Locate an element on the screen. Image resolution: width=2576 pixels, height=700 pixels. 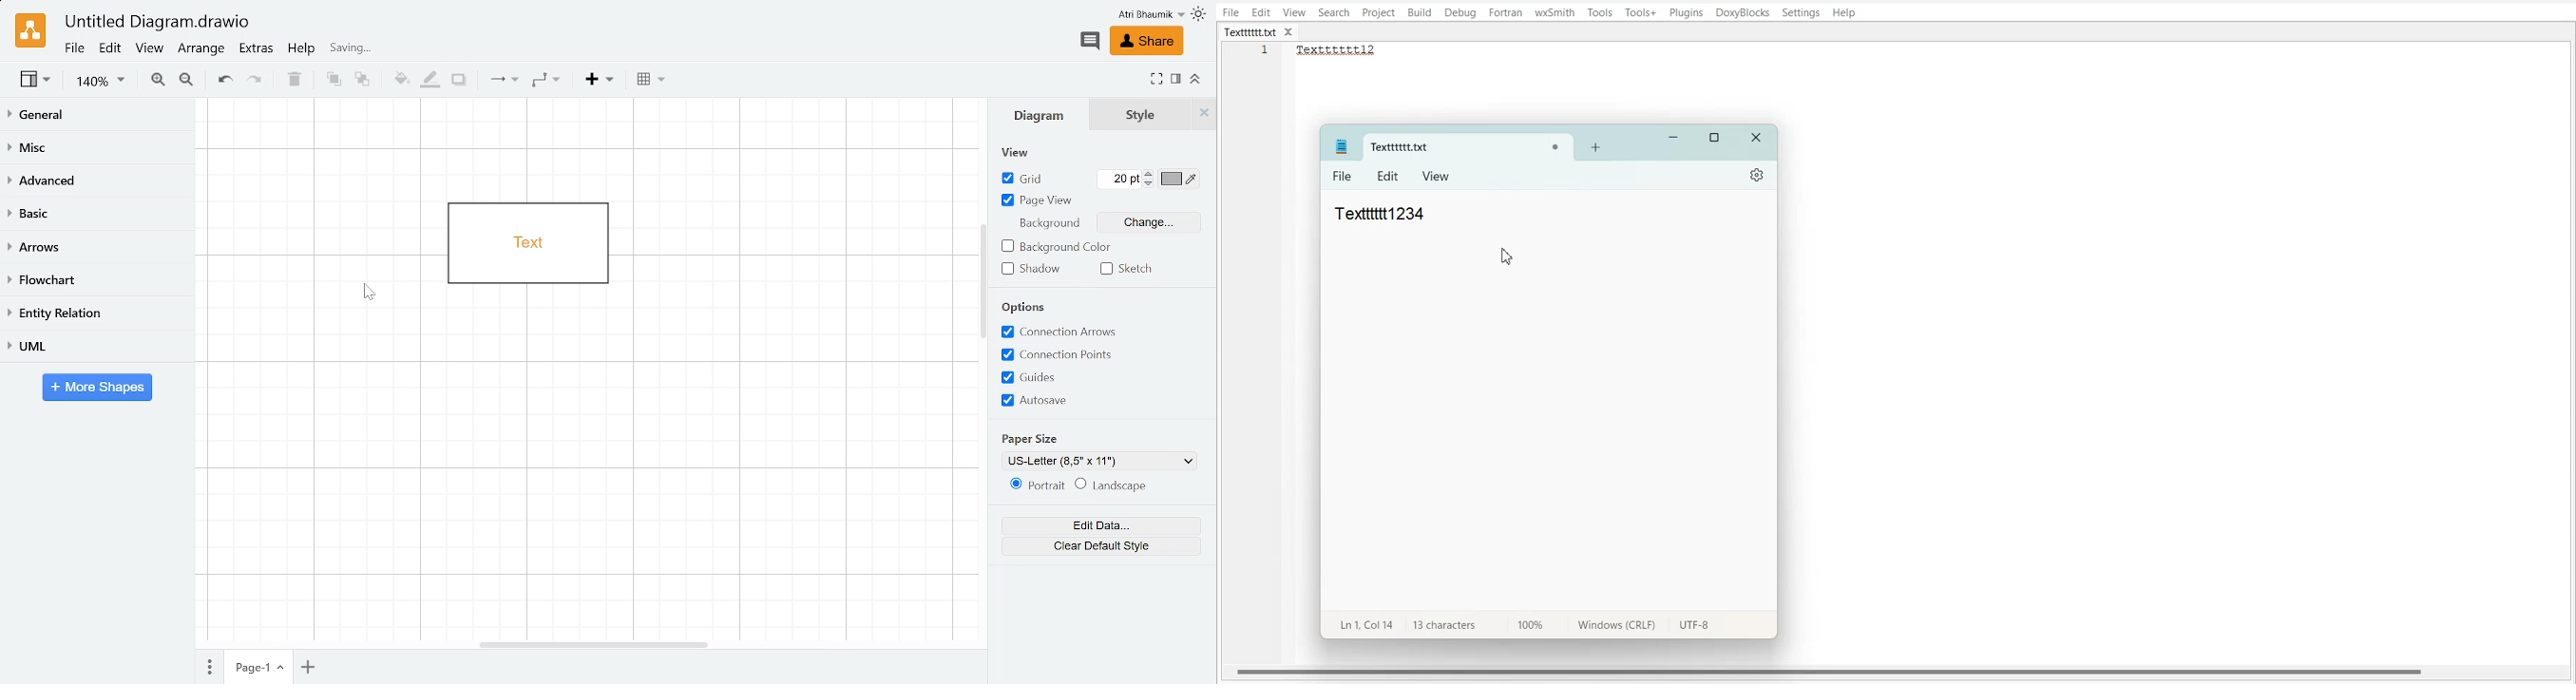
Zoom in is located at coordinates (158, 82).